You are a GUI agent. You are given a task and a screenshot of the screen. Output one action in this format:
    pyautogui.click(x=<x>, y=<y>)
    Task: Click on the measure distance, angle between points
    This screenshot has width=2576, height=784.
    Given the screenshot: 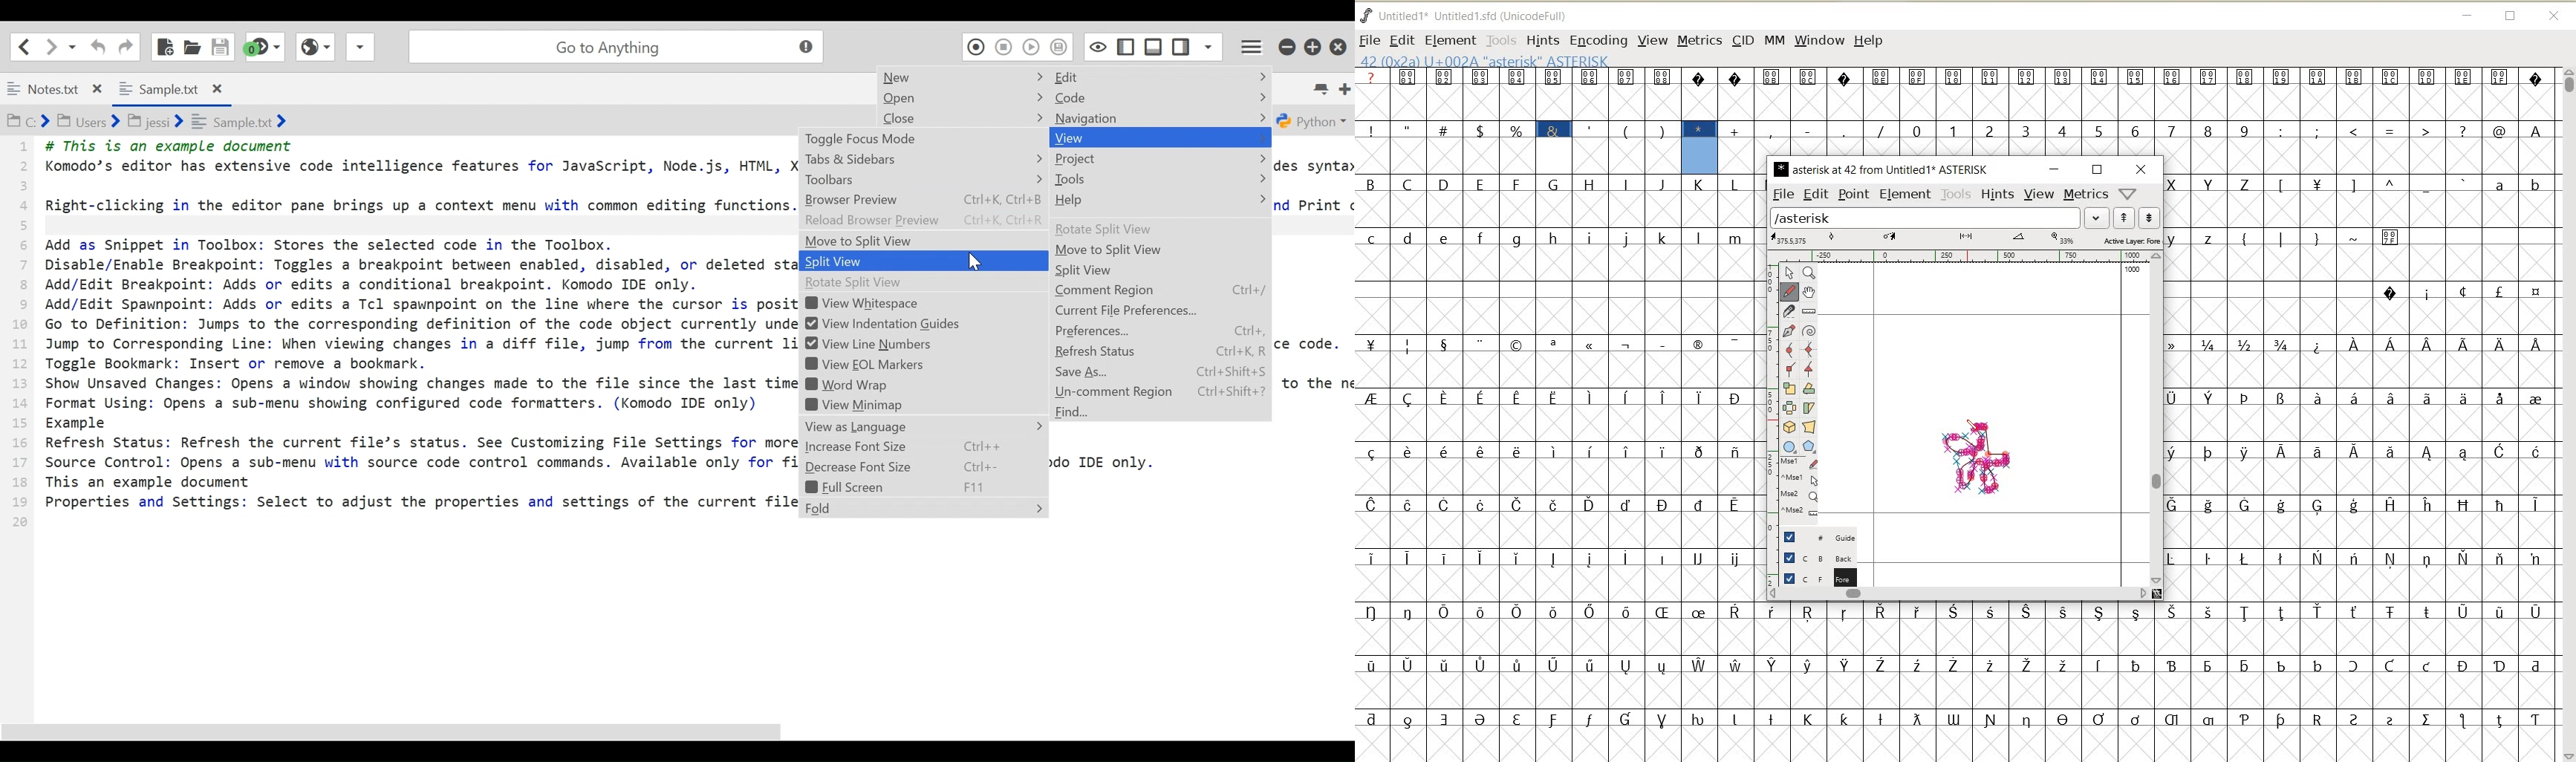 What is the action you would take?
    pyautogui.click(x=1809, y=313)
    